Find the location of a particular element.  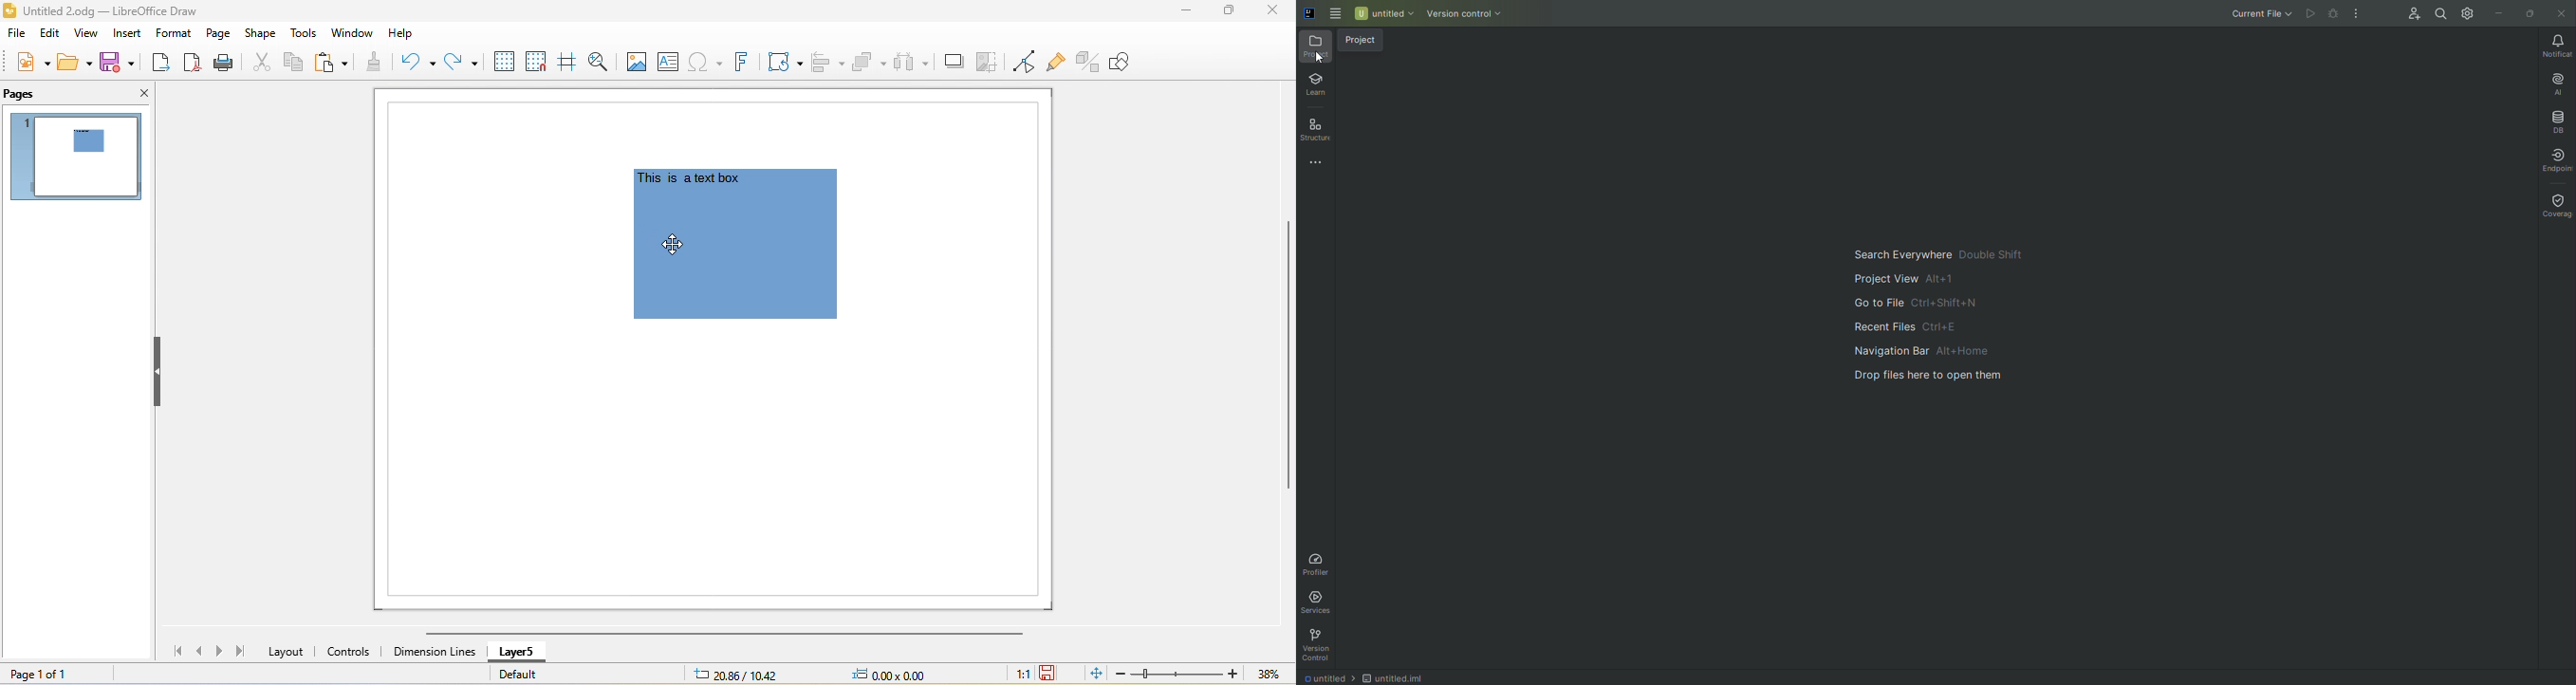

minimize is located at coordinates (1193, 11).